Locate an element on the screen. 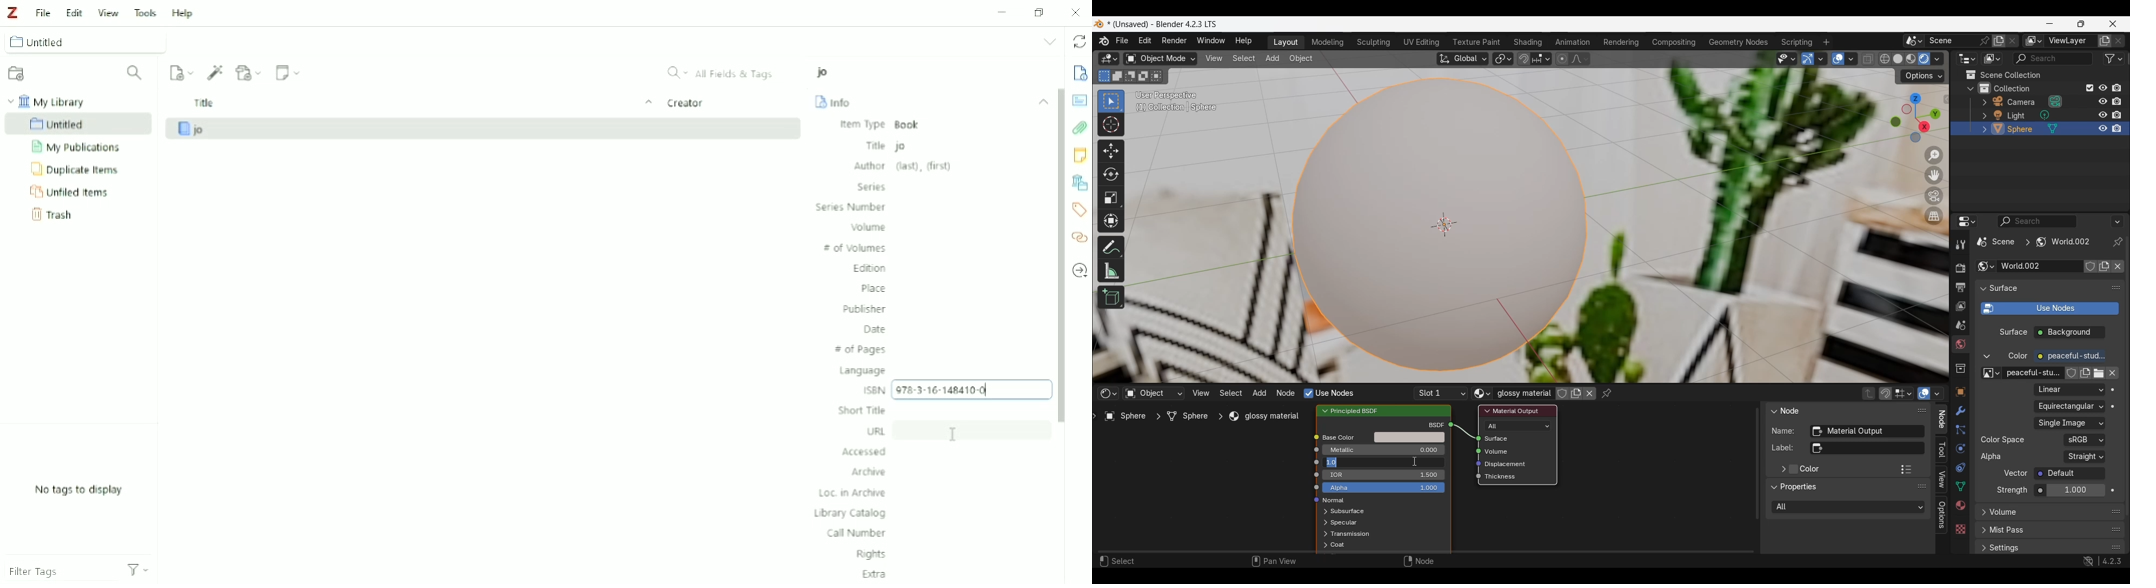  Particle properties is located at coordinates (1960, 430).